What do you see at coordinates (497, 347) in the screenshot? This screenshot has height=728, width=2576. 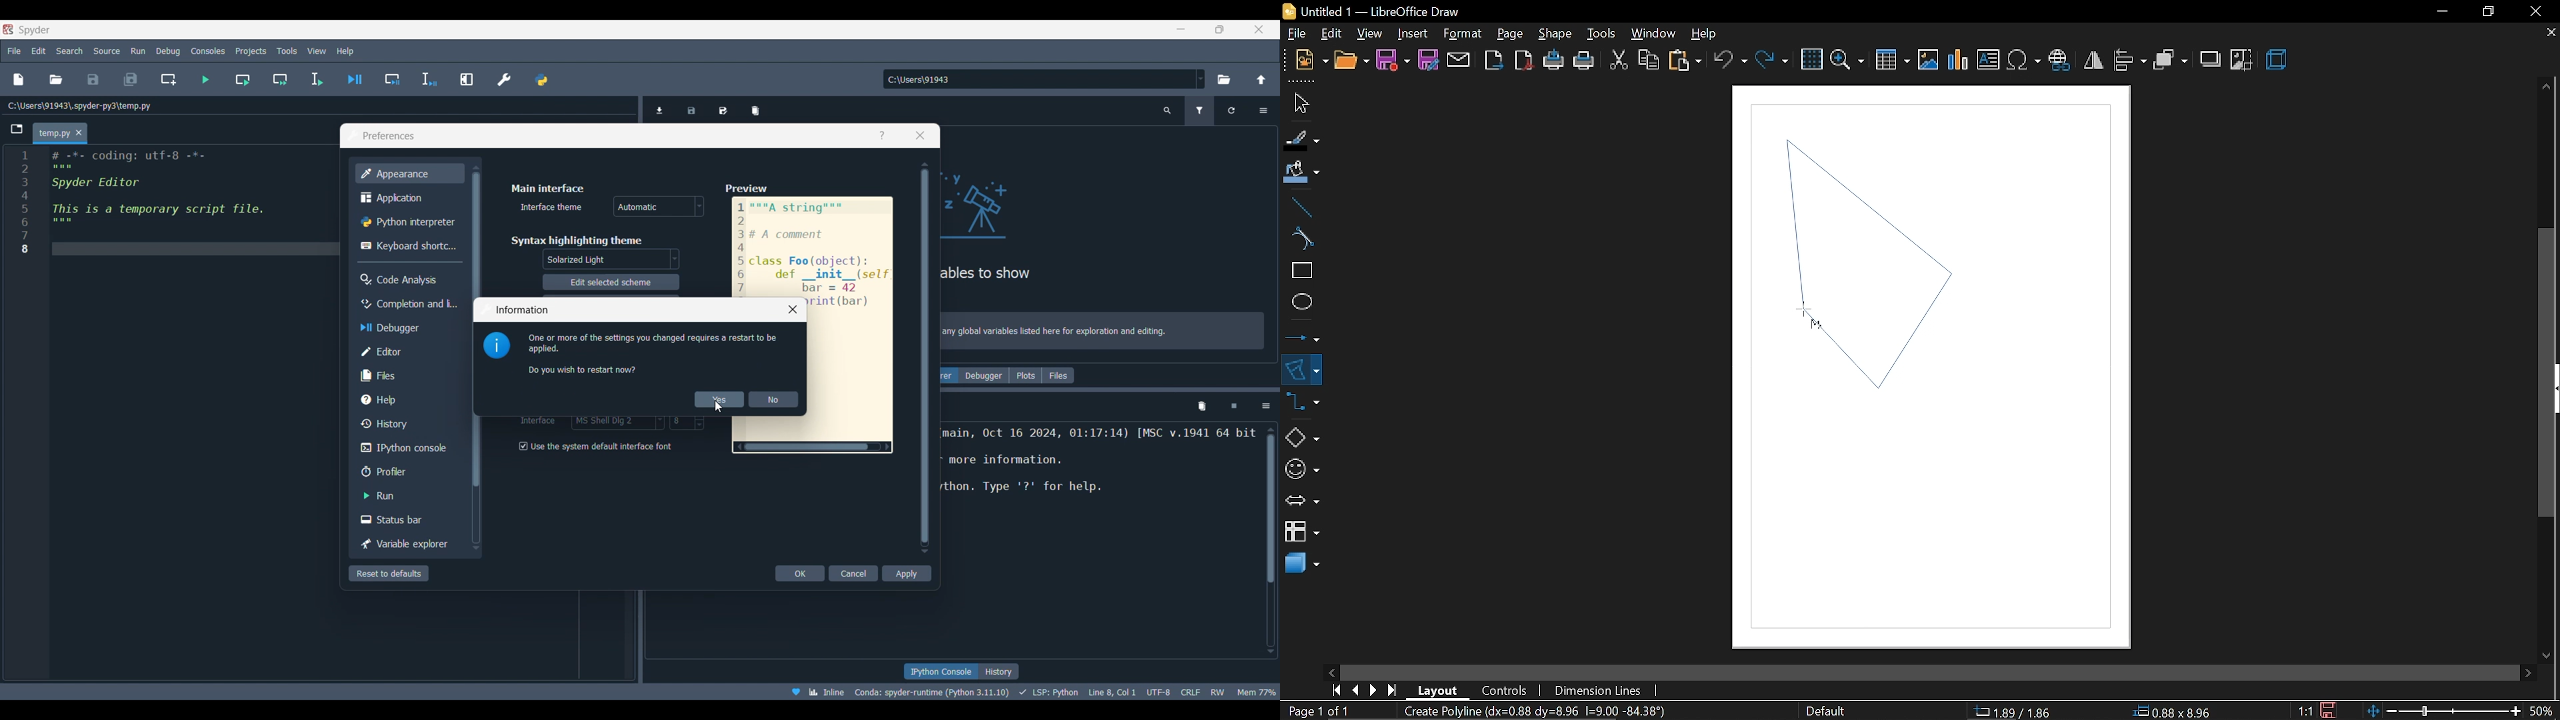 I see `icon` at bounding box center [497, 347].